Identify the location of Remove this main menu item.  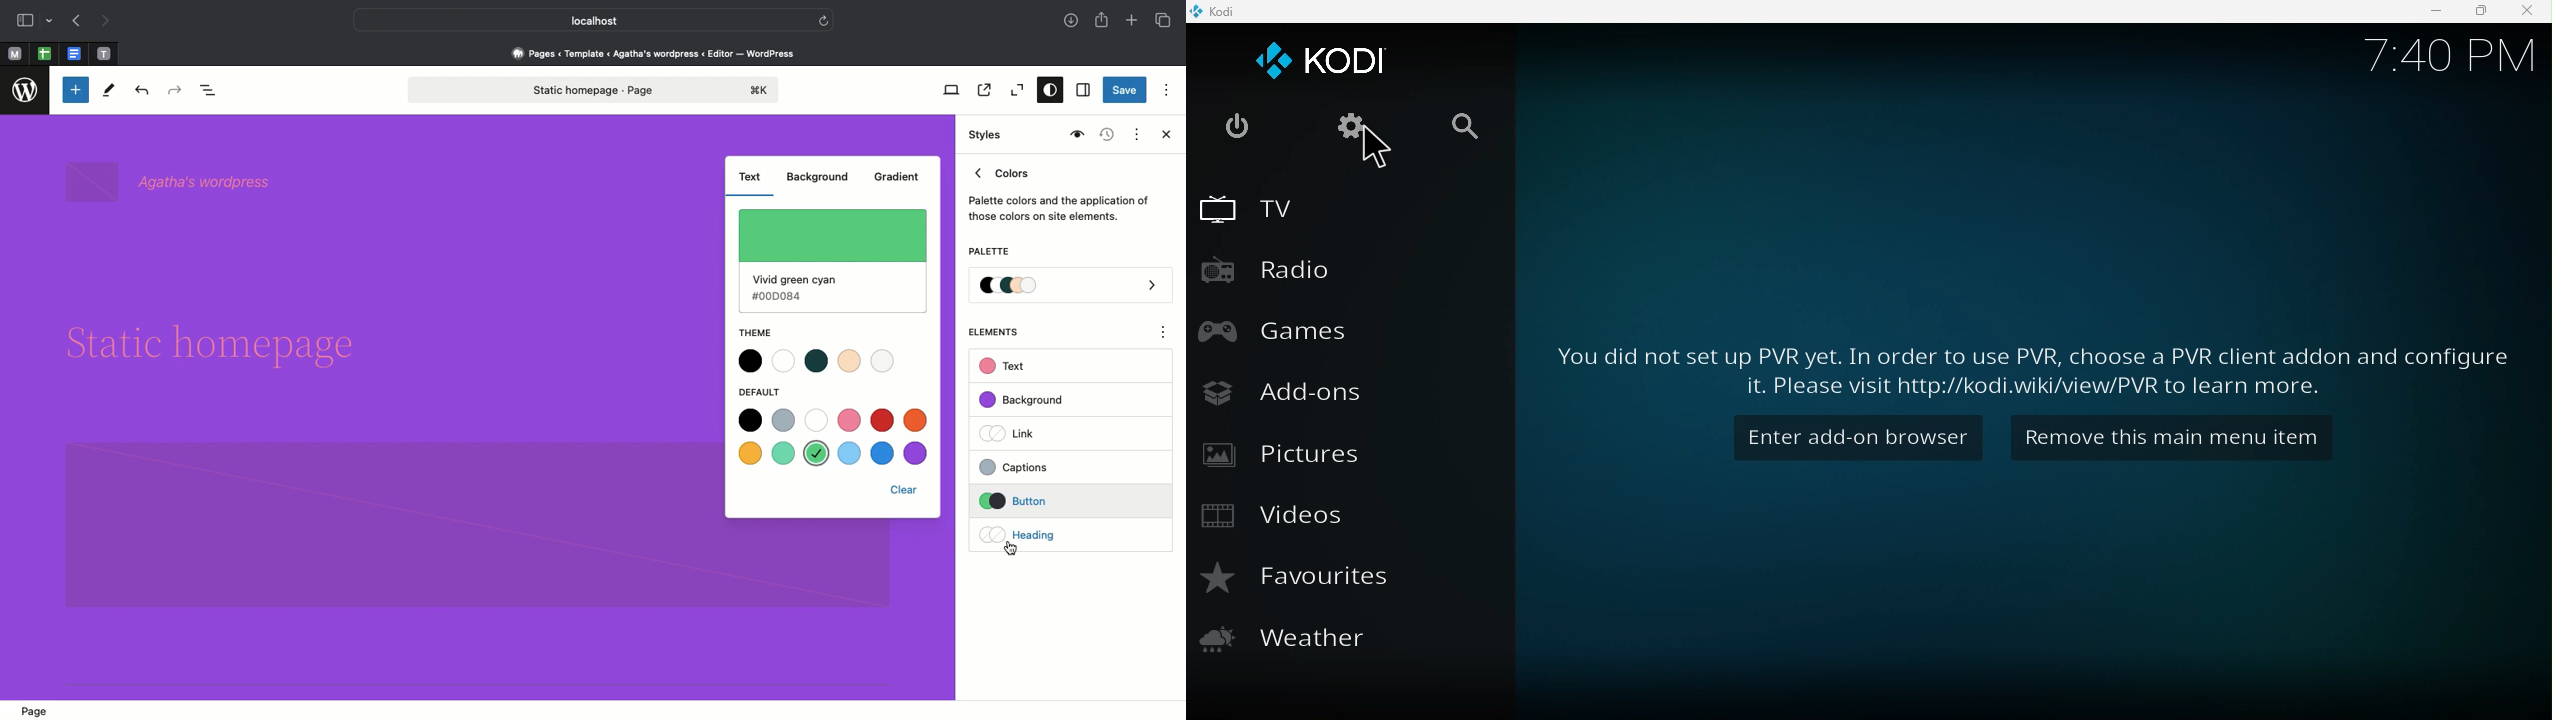
(2163, 437).